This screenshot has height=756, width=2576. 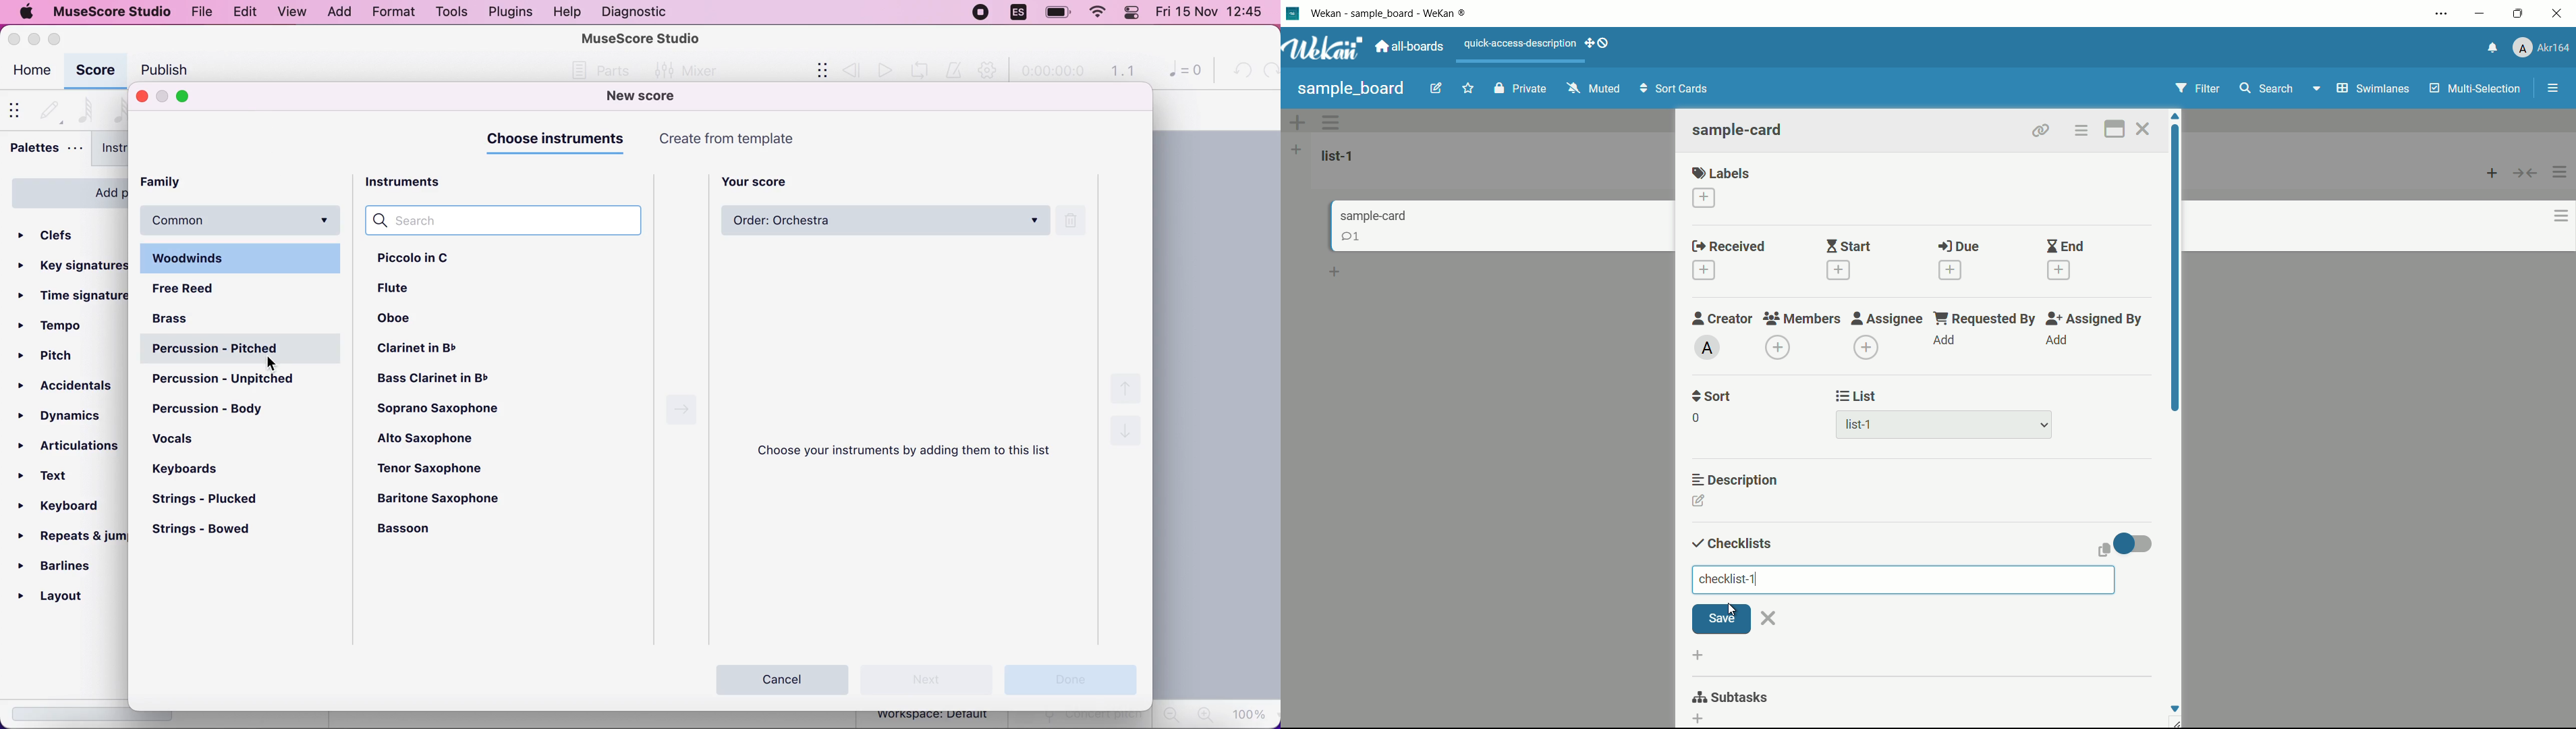 I want to click on edit, so click(x=1427, y=88).